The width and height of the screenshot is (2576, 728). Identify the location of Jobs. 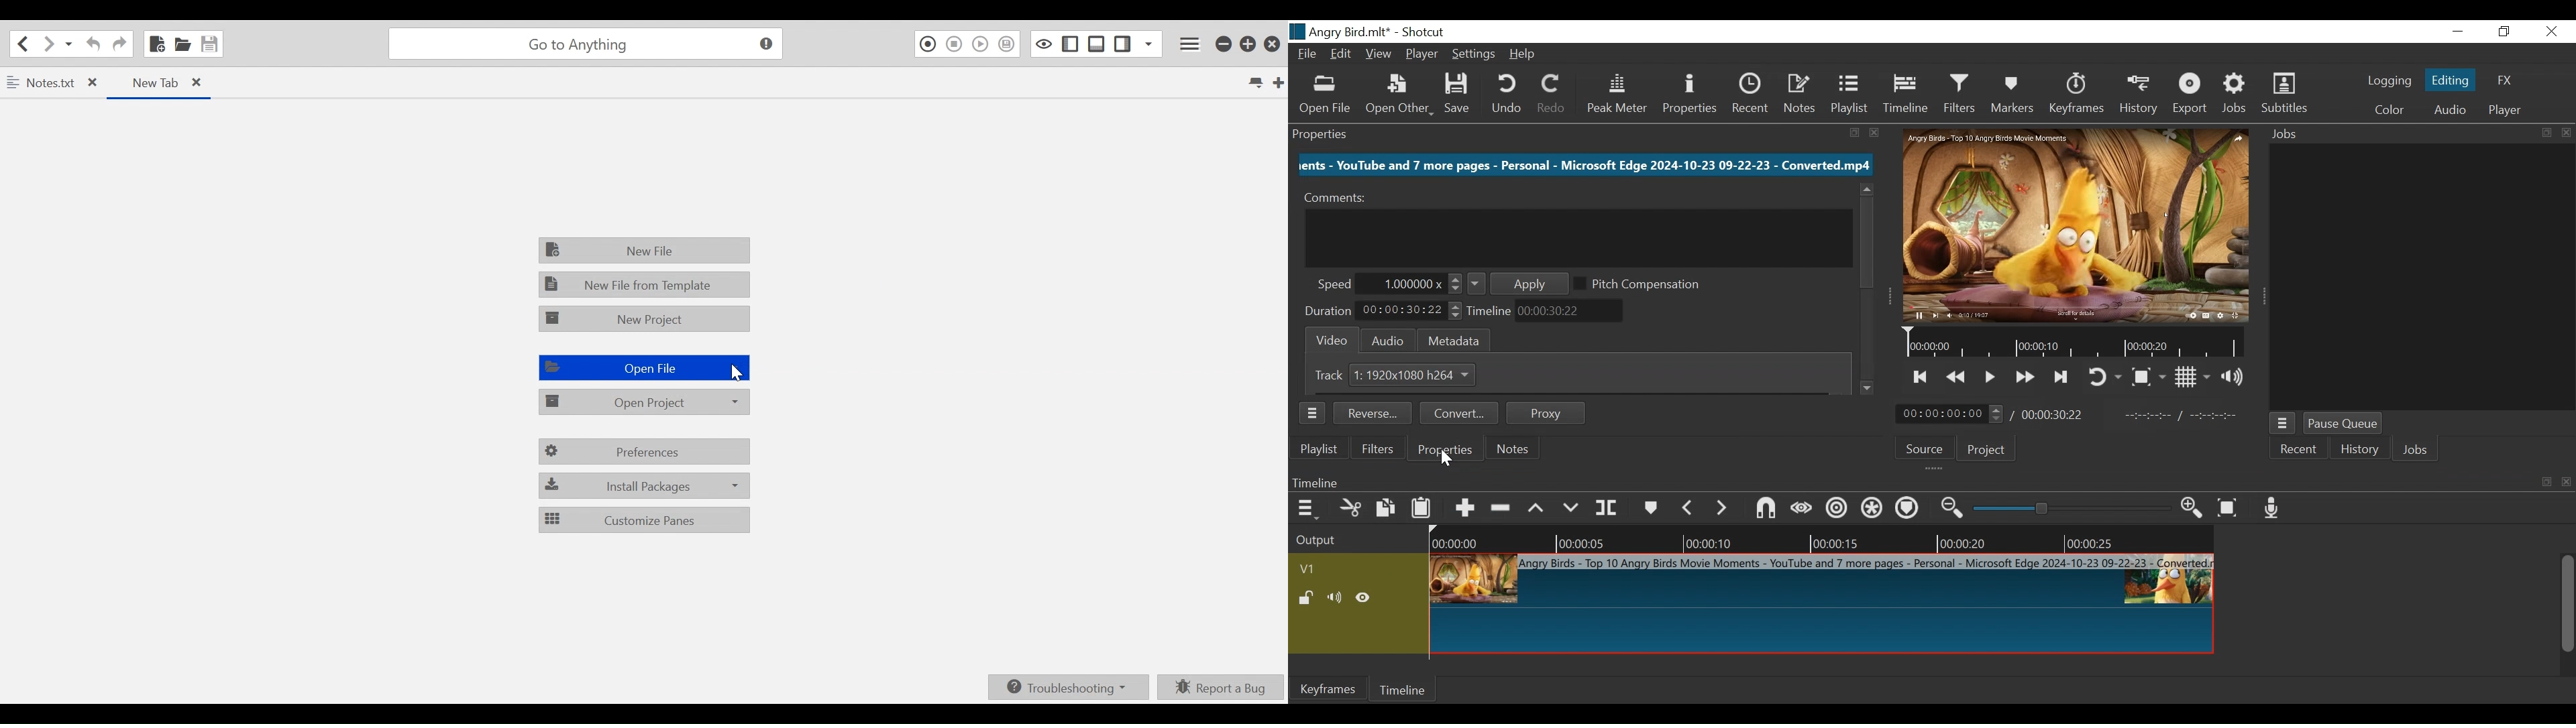
(2237, 95).